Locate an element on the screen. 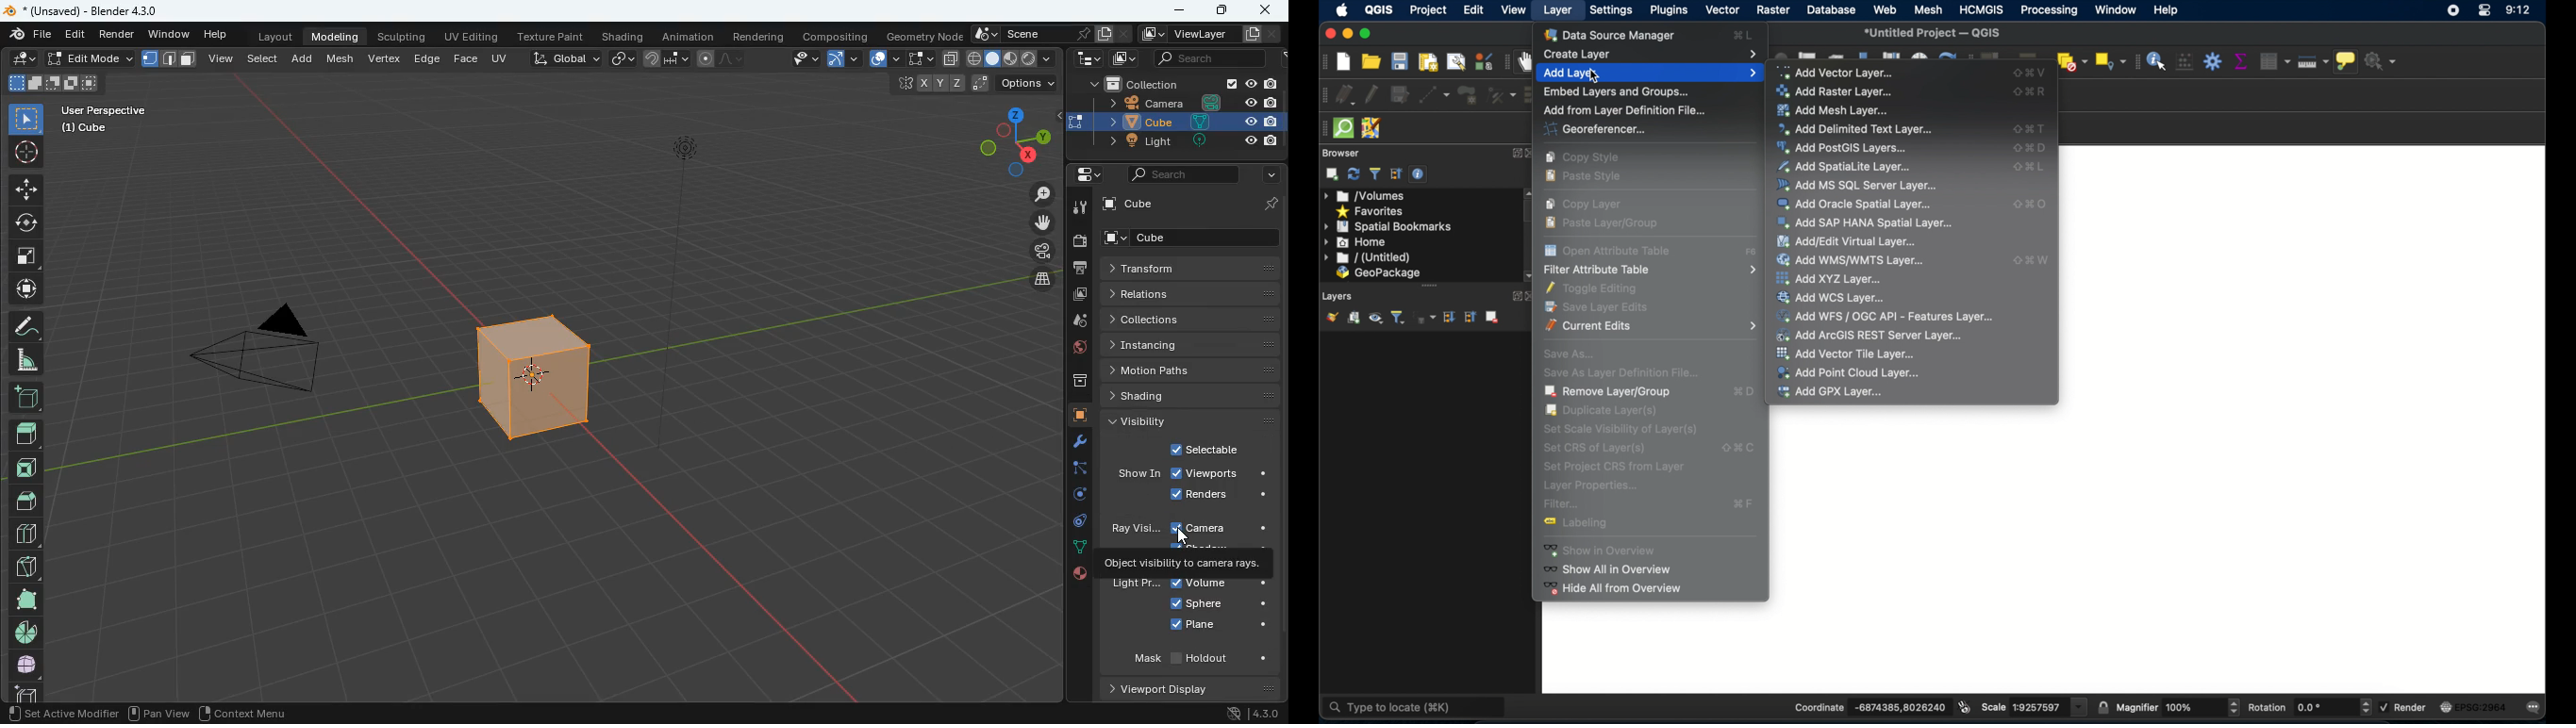 This screenshot has height=728, width=2576. quicksom is located at coordinates (1343, 129).